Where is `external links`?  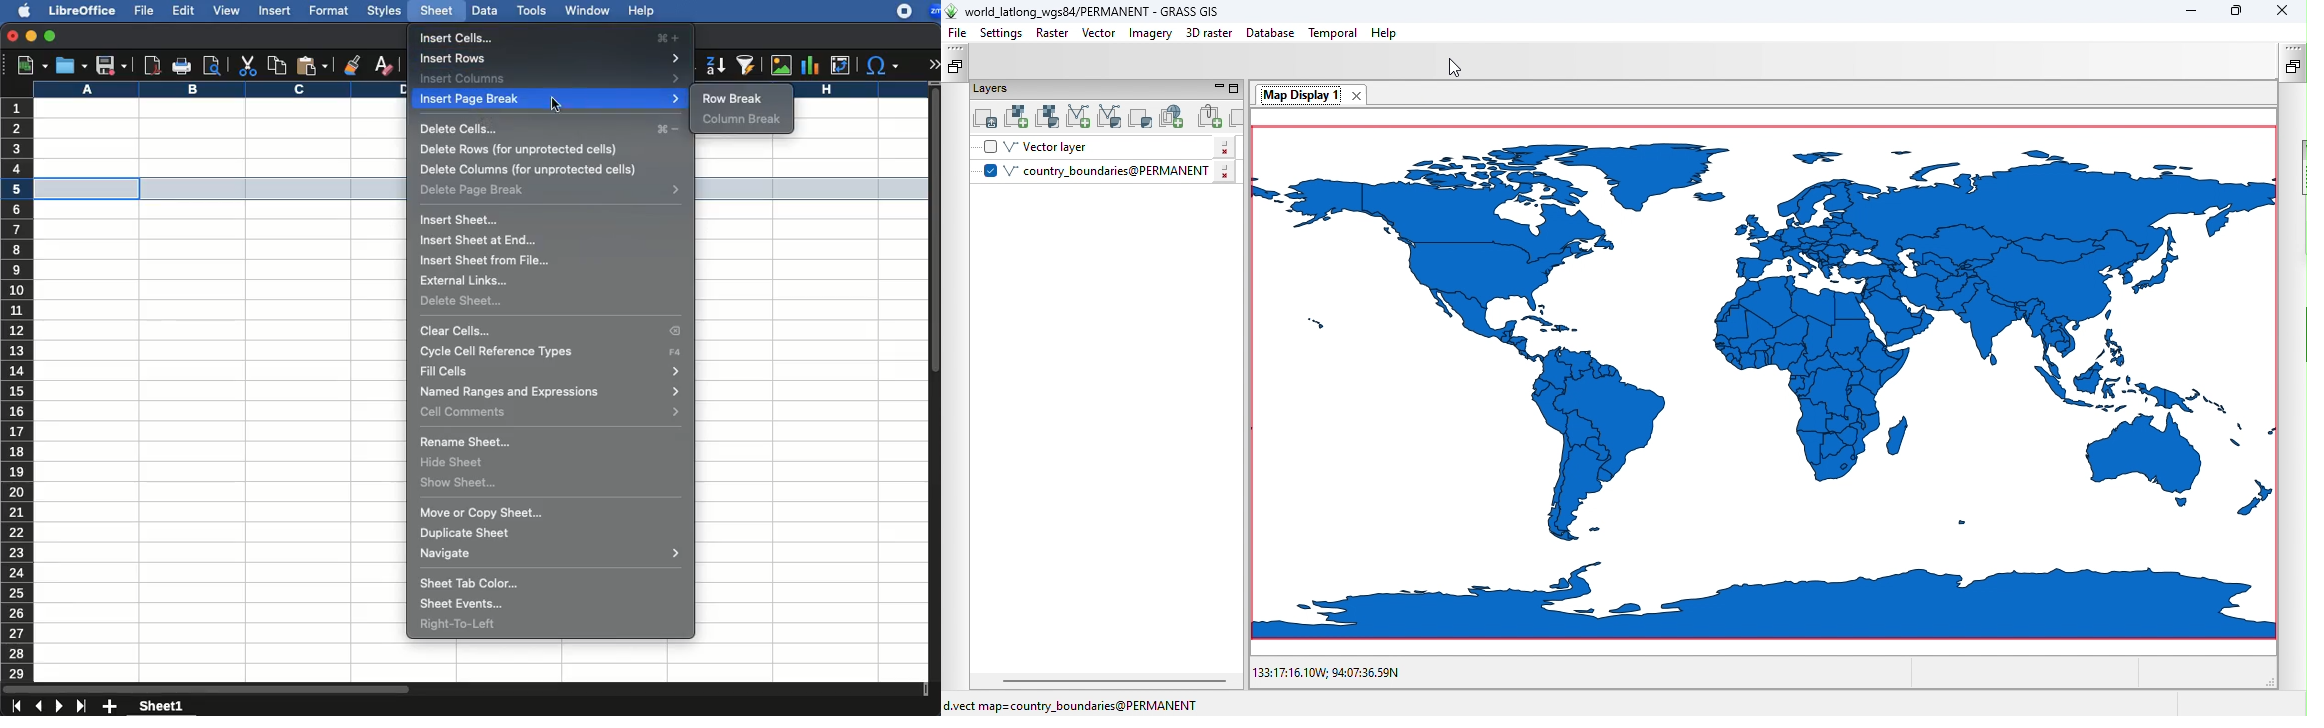
external links is located at coordinates (465, 281).